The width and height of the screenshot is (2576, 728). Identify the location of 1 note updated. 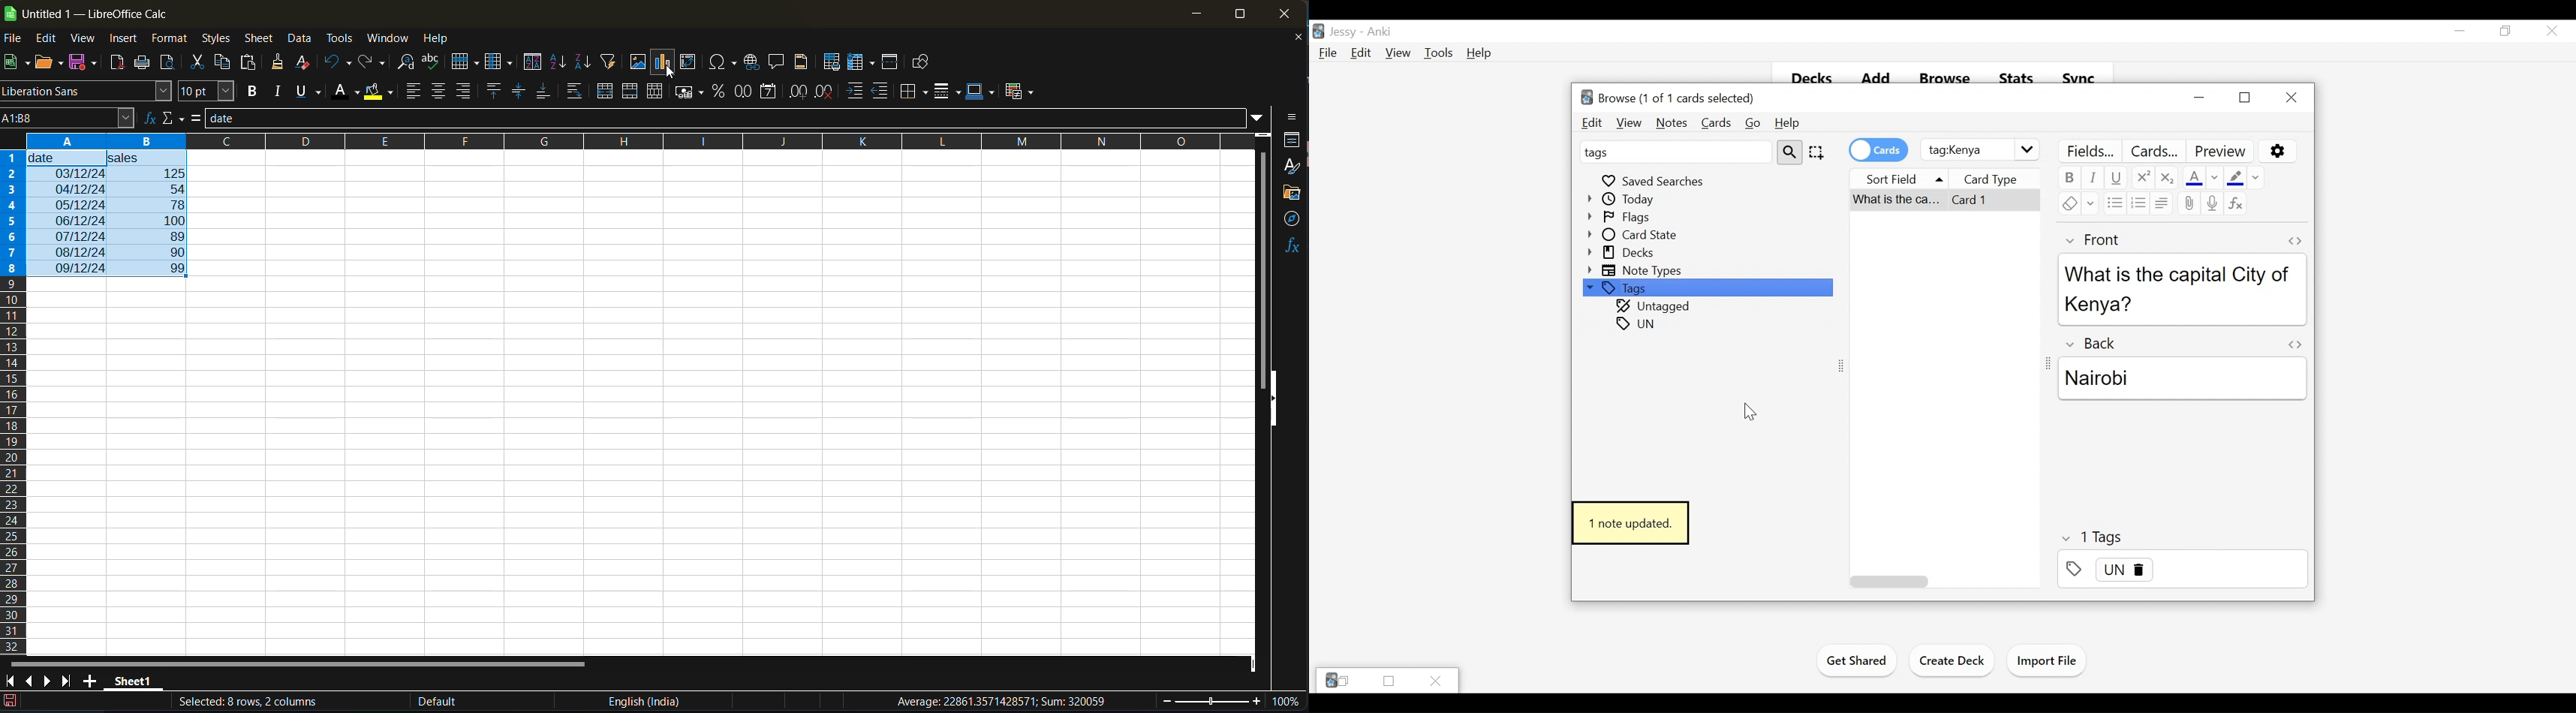
(1629, 524).